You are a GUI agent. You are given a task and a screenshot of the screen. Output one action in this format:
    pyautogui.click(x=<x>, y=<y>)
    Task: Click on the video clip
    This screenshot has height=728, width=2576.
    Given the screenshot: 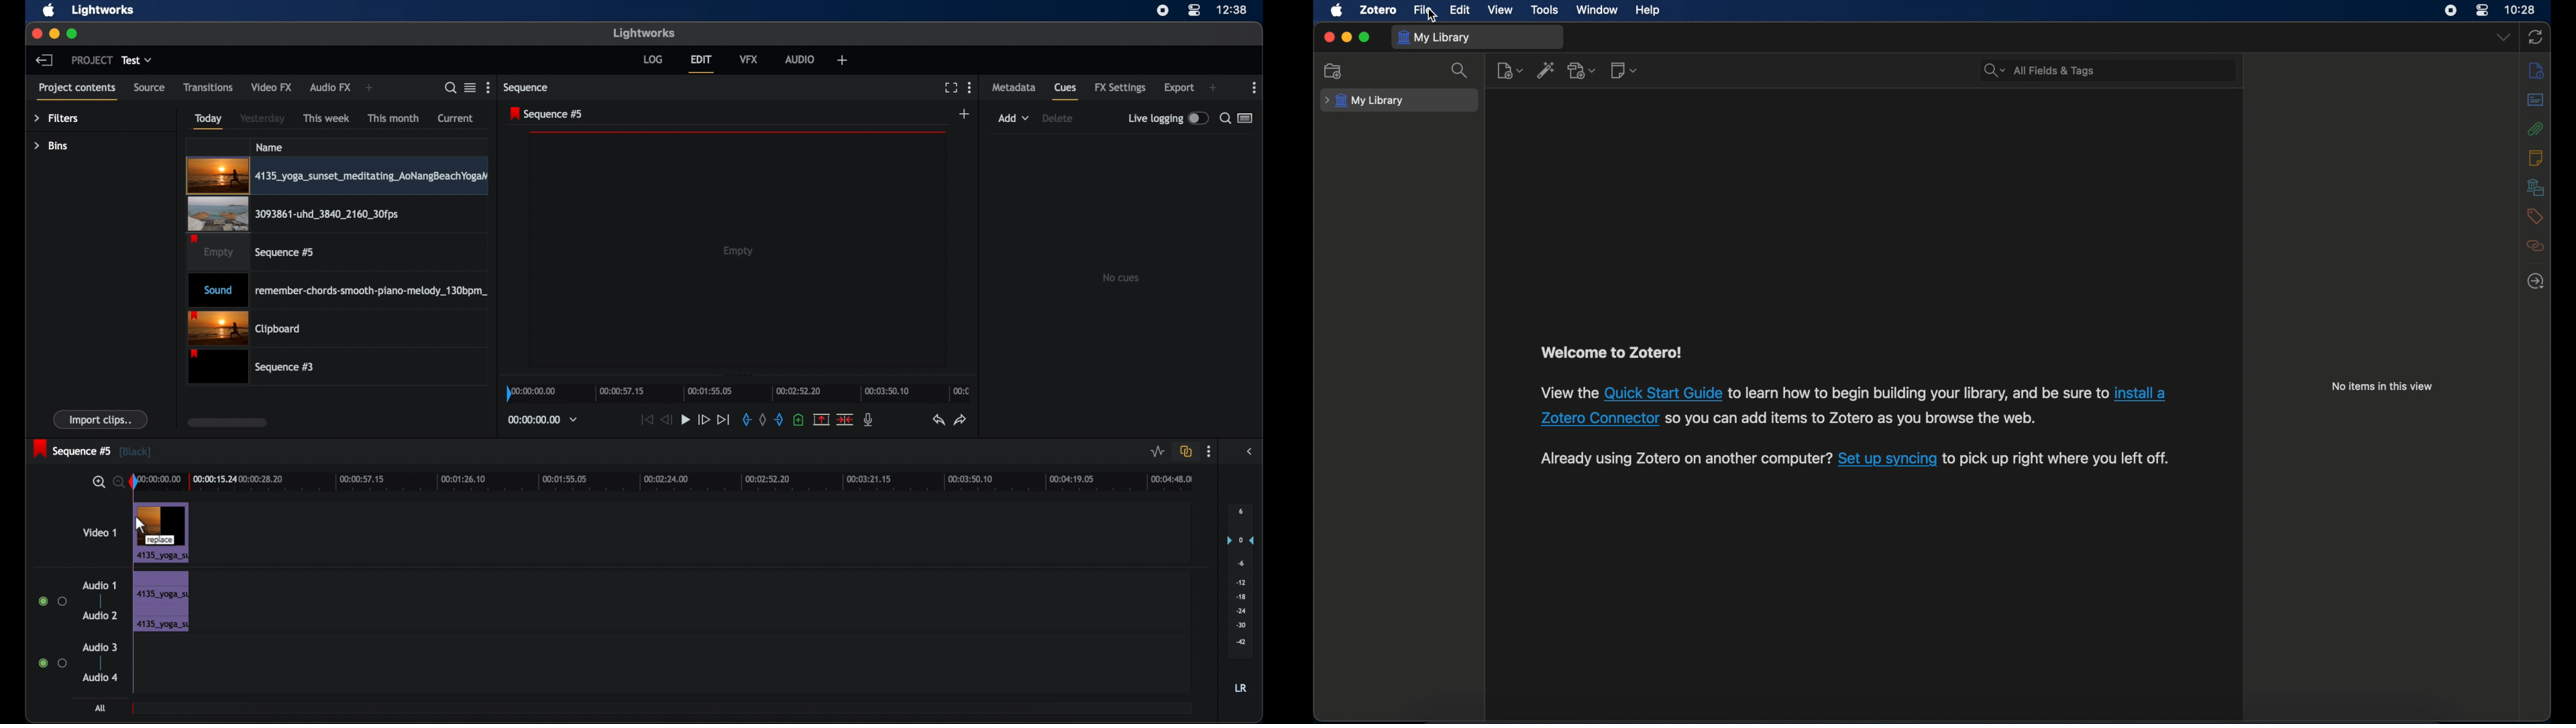 What is the action you would take?
    pyautogui.click(x=292, y=215)
    